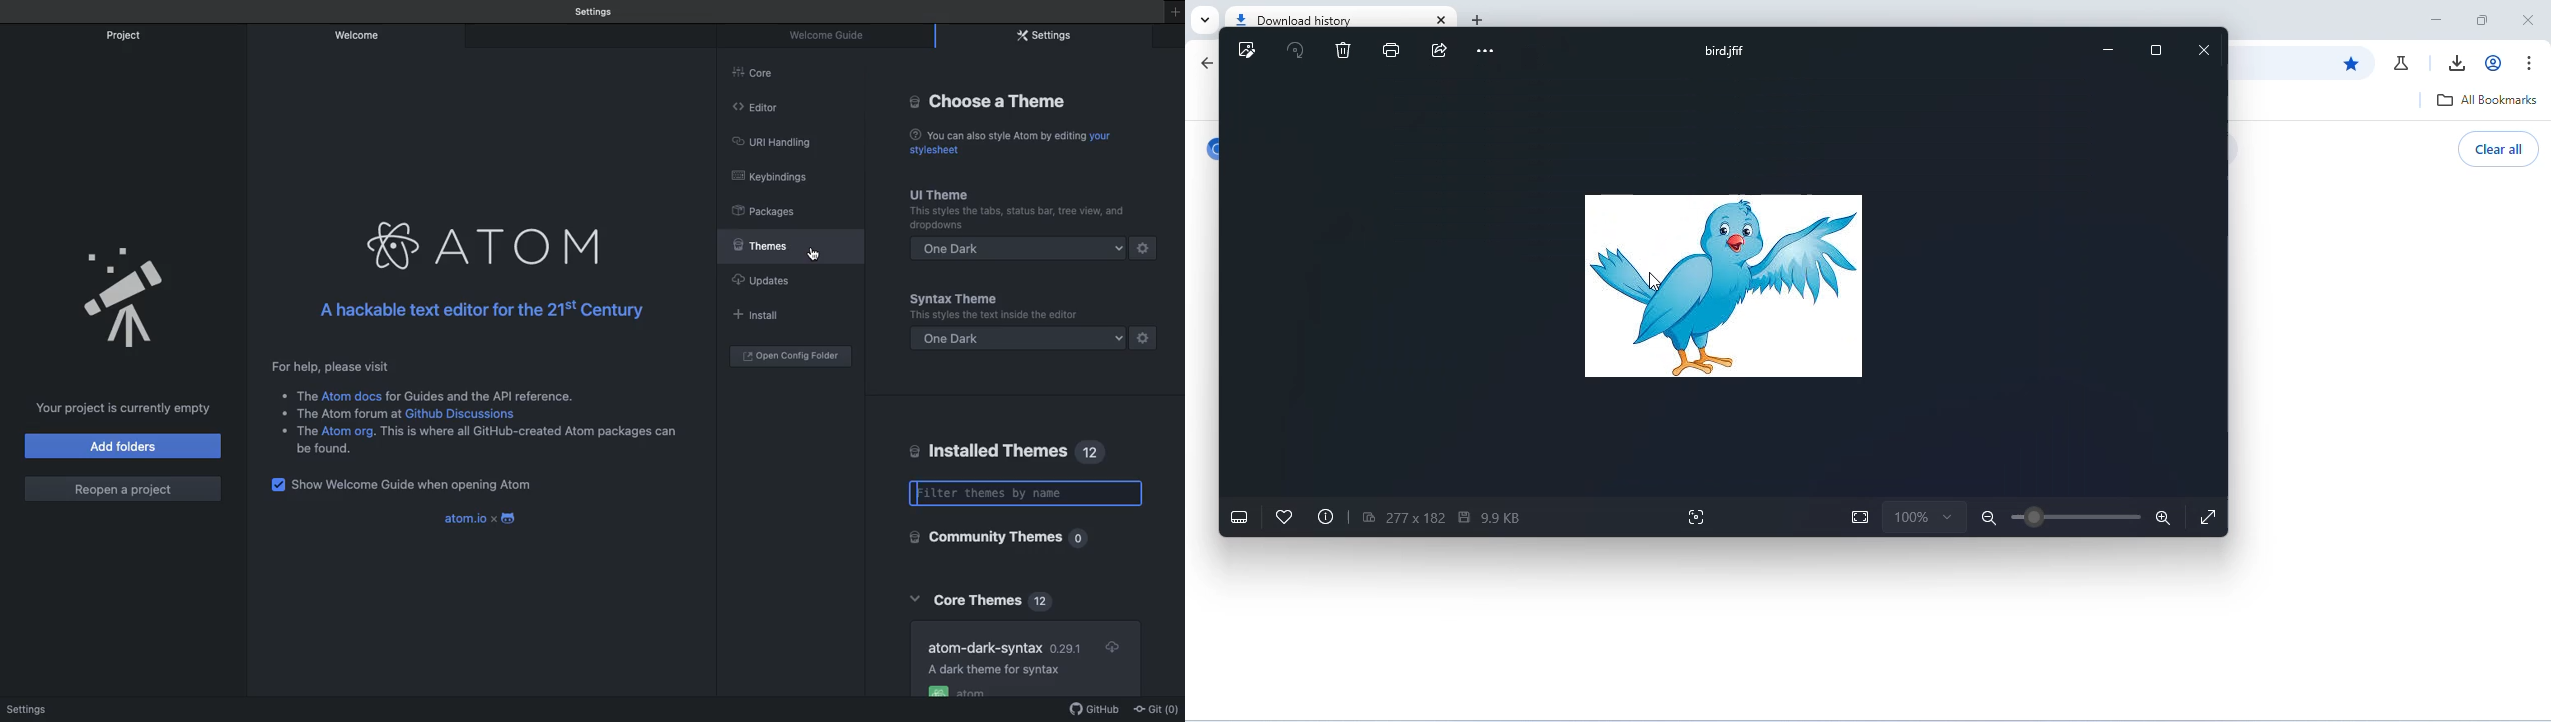  Describe the element at coordinates (2158, 51) in the screenshot. I see `maximize` at that location.